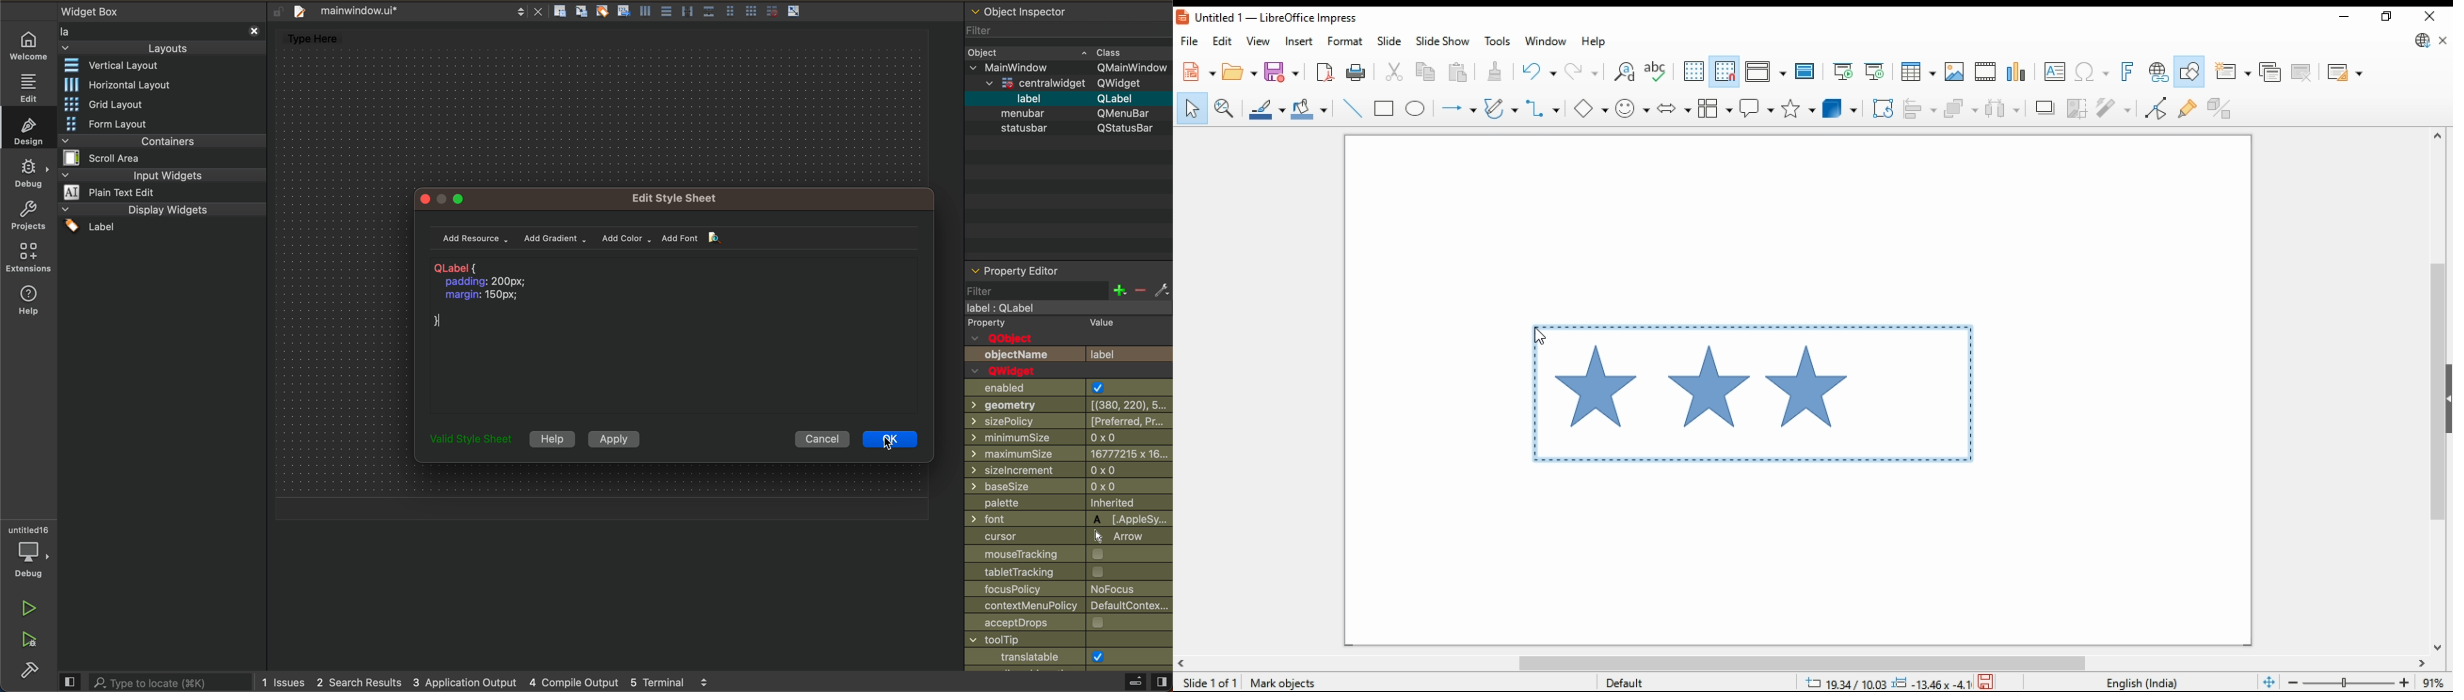 Image resolution: width=2464 pixels, height=700 pixels. I want to click on cursor, so click(1070, 537).